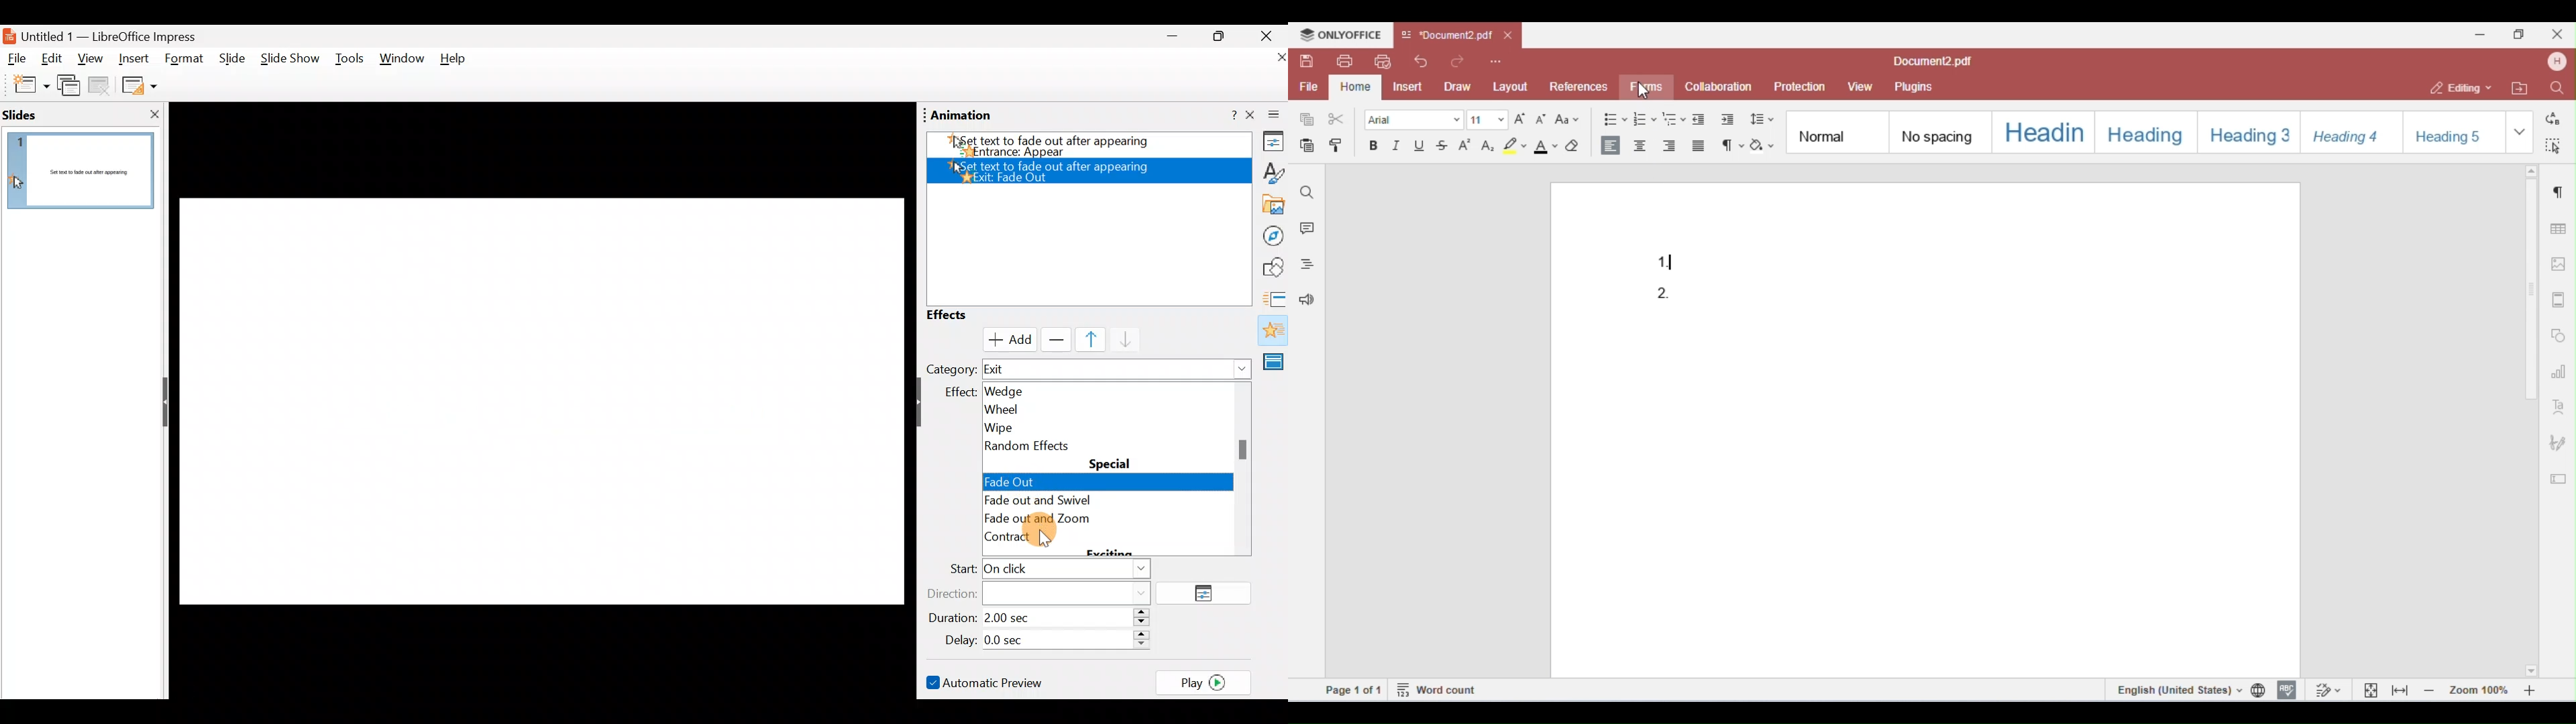 Image resolution: width=2576 pixels, height=728 pixels. Describe the element at coordinates (1271, 267) in the screenshot. I see `Shapes` at that location.